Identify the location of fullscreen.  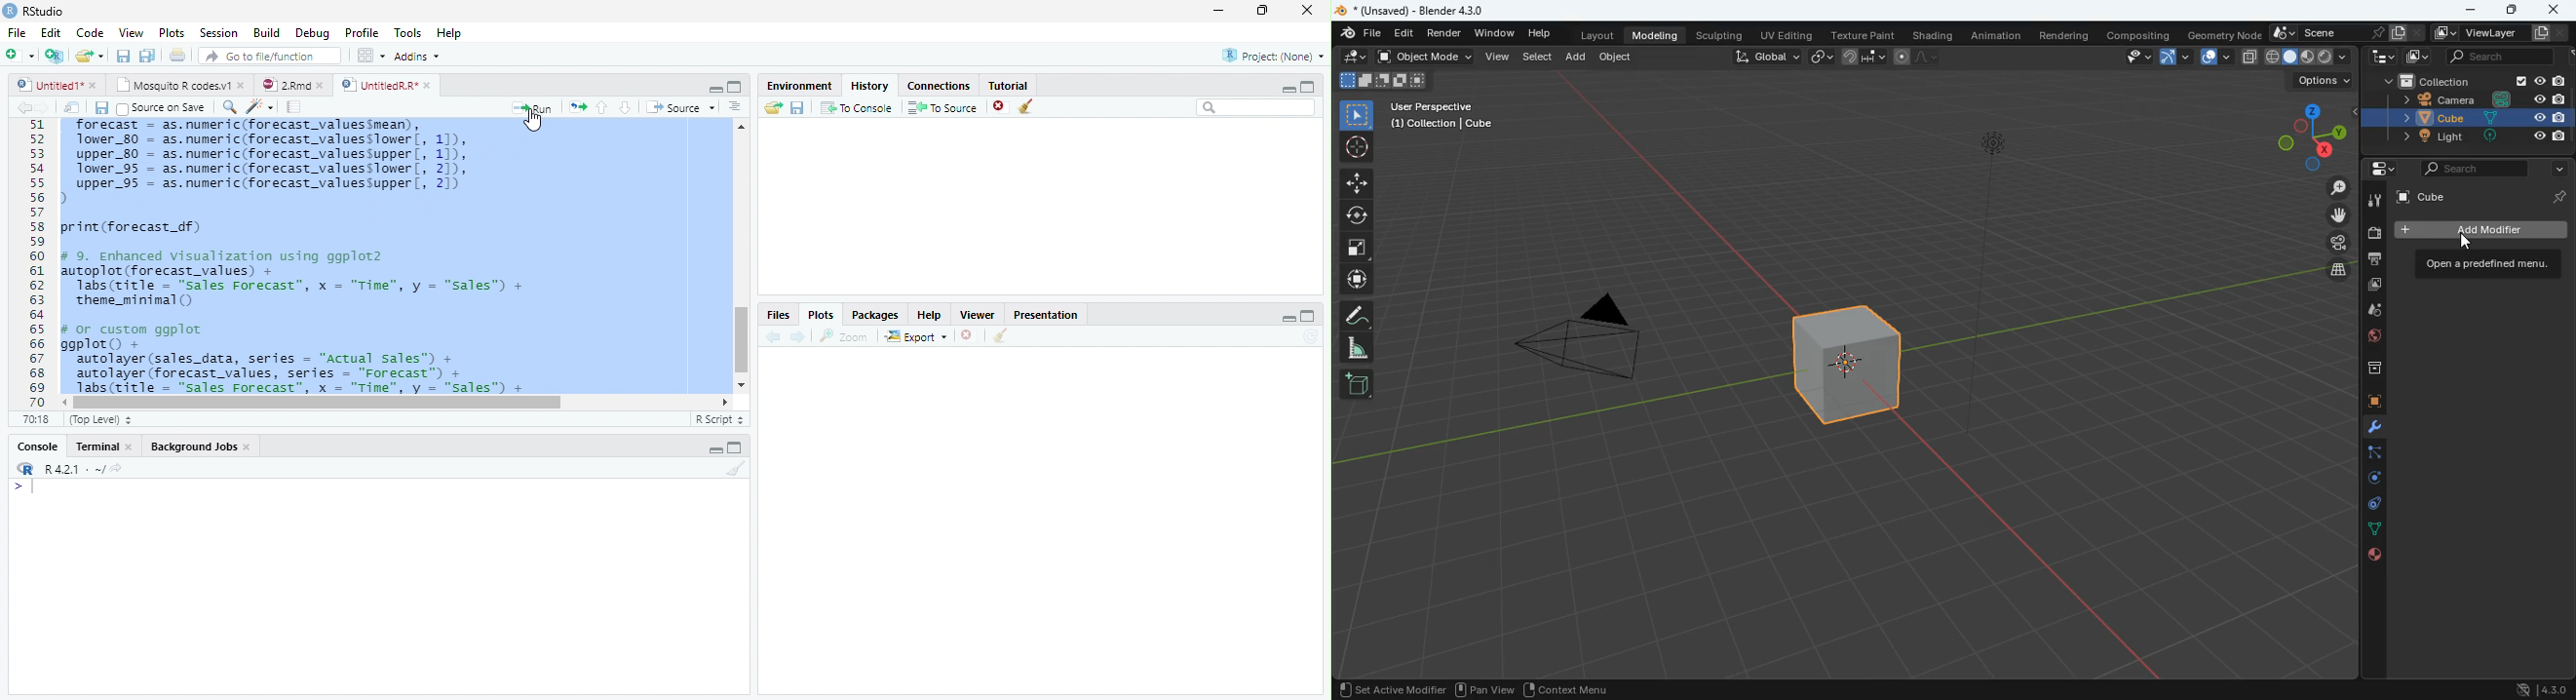
(1361, 249).